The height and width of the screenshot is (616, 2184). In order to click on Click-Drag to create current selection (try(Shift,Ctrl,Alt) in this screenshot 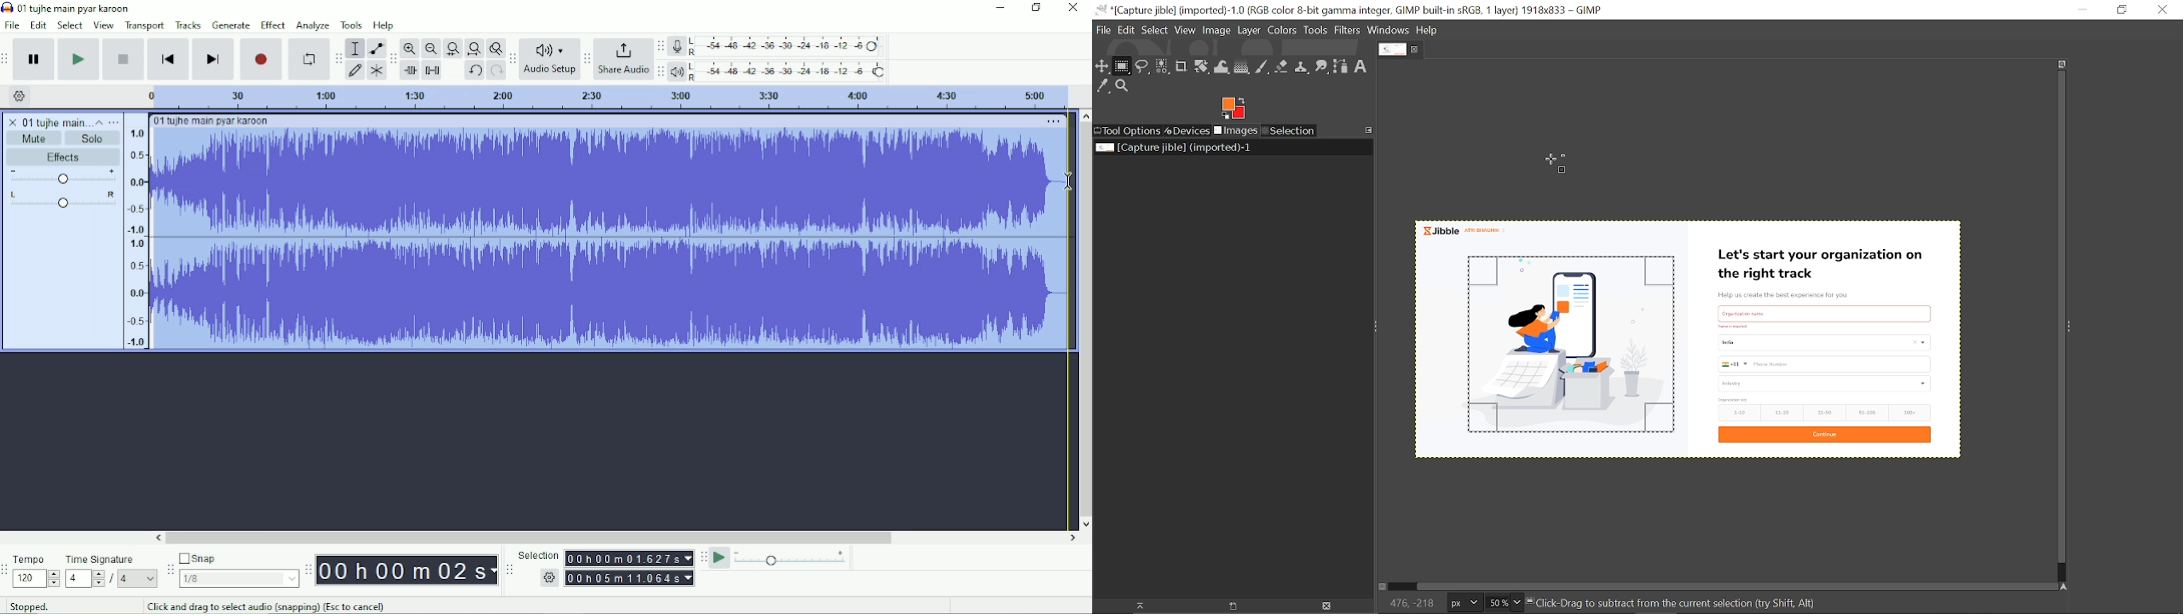, I will do `click(1685, 605)`.